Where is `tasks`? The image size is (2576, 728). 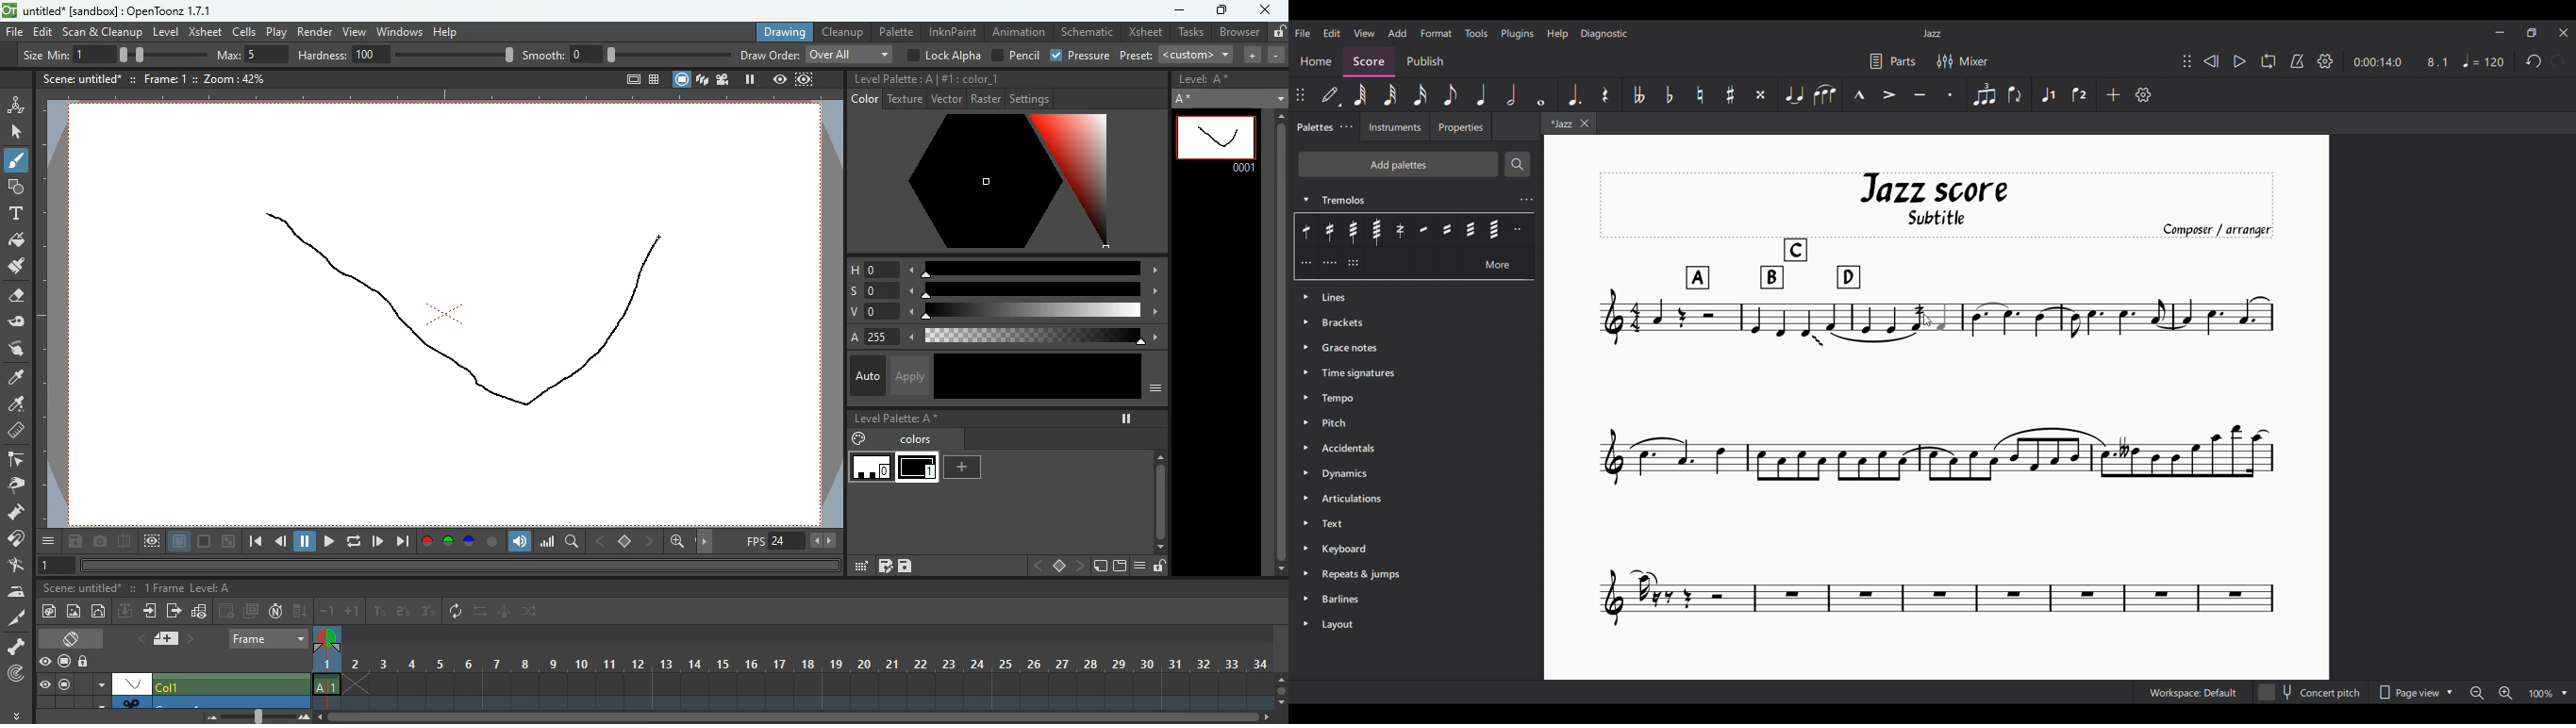
tasks is located at coordinates (1189, 33).